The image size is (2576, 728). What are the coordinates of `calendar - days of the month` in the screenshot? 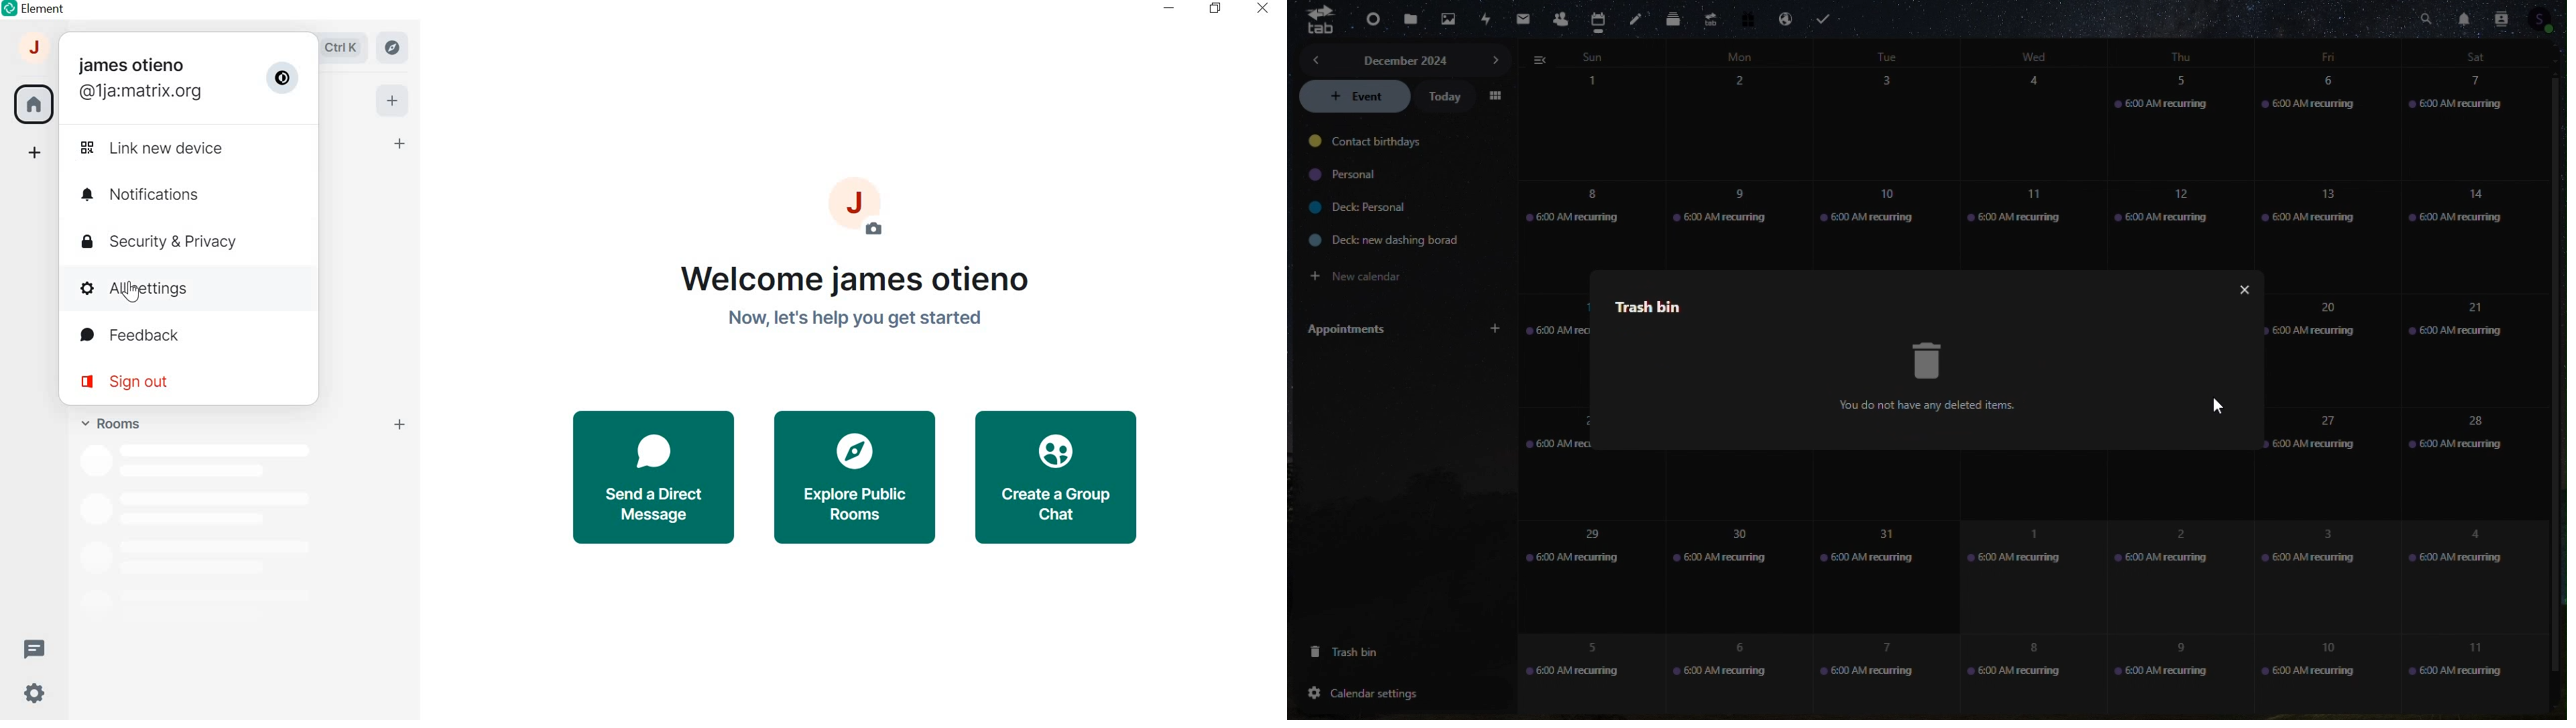 It's located at (1589, 120).